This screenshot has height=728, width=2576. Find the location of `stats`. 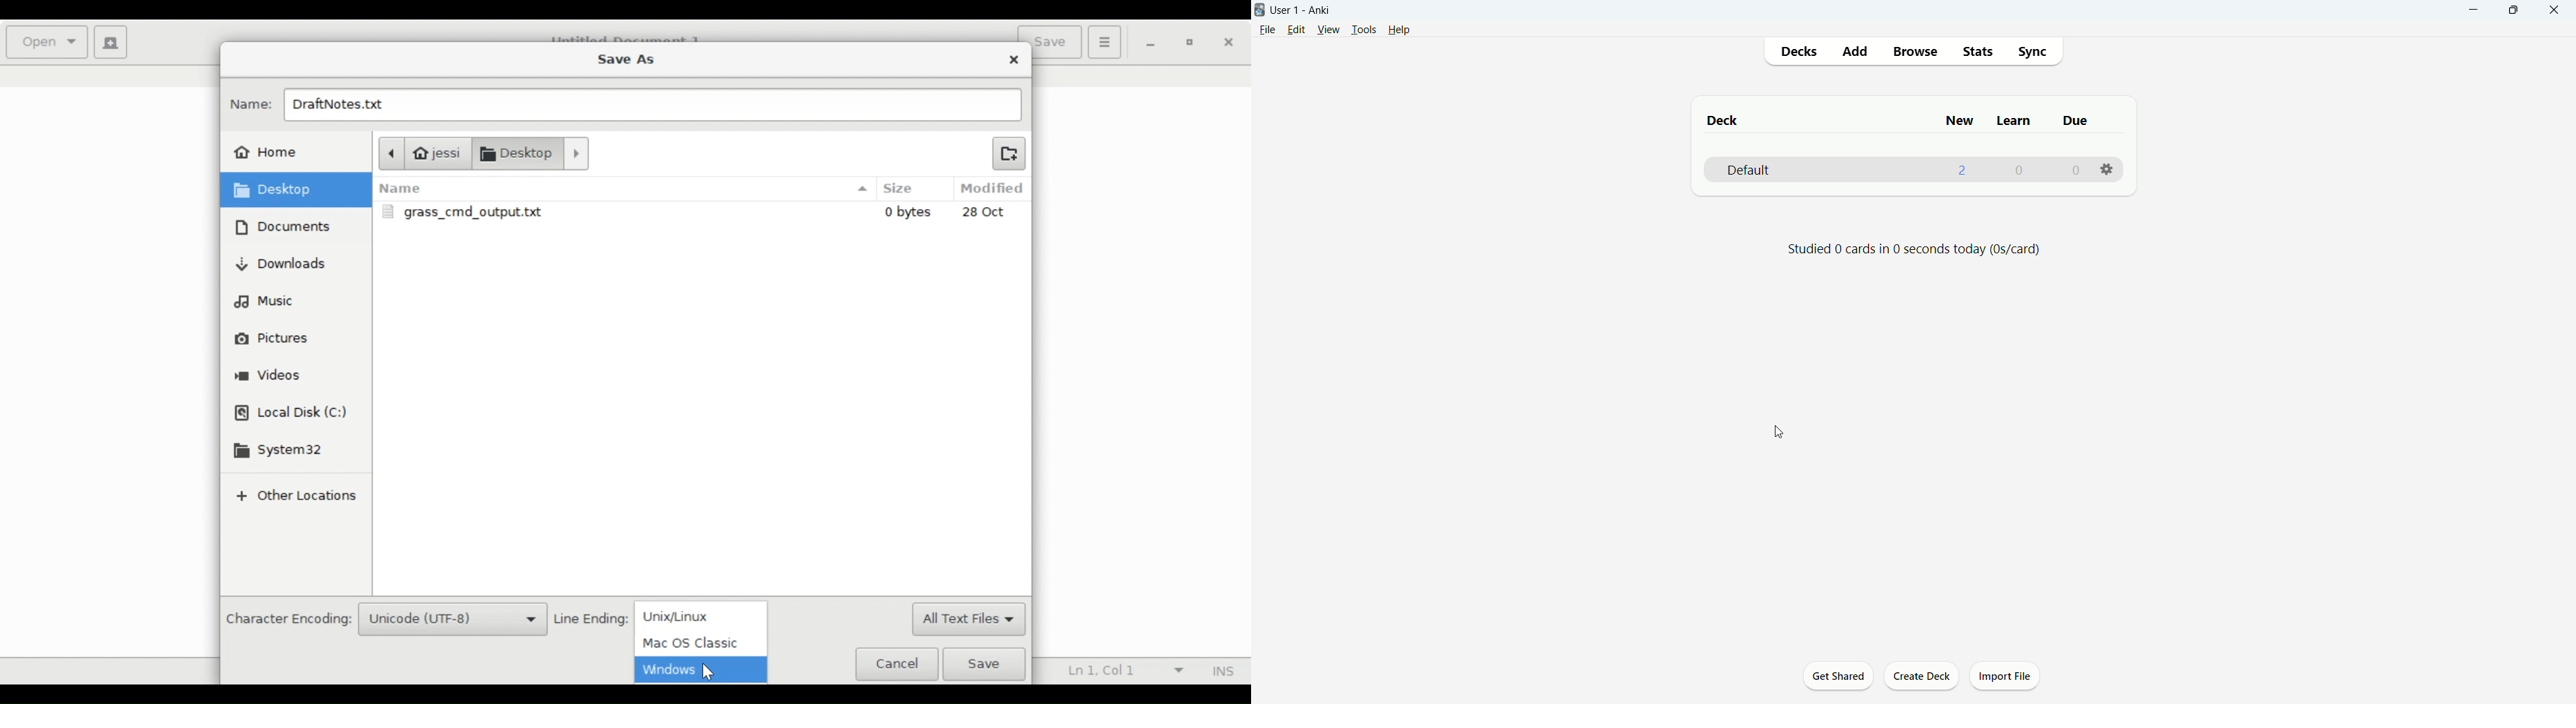

stats is located at coordinates (1978, 53).